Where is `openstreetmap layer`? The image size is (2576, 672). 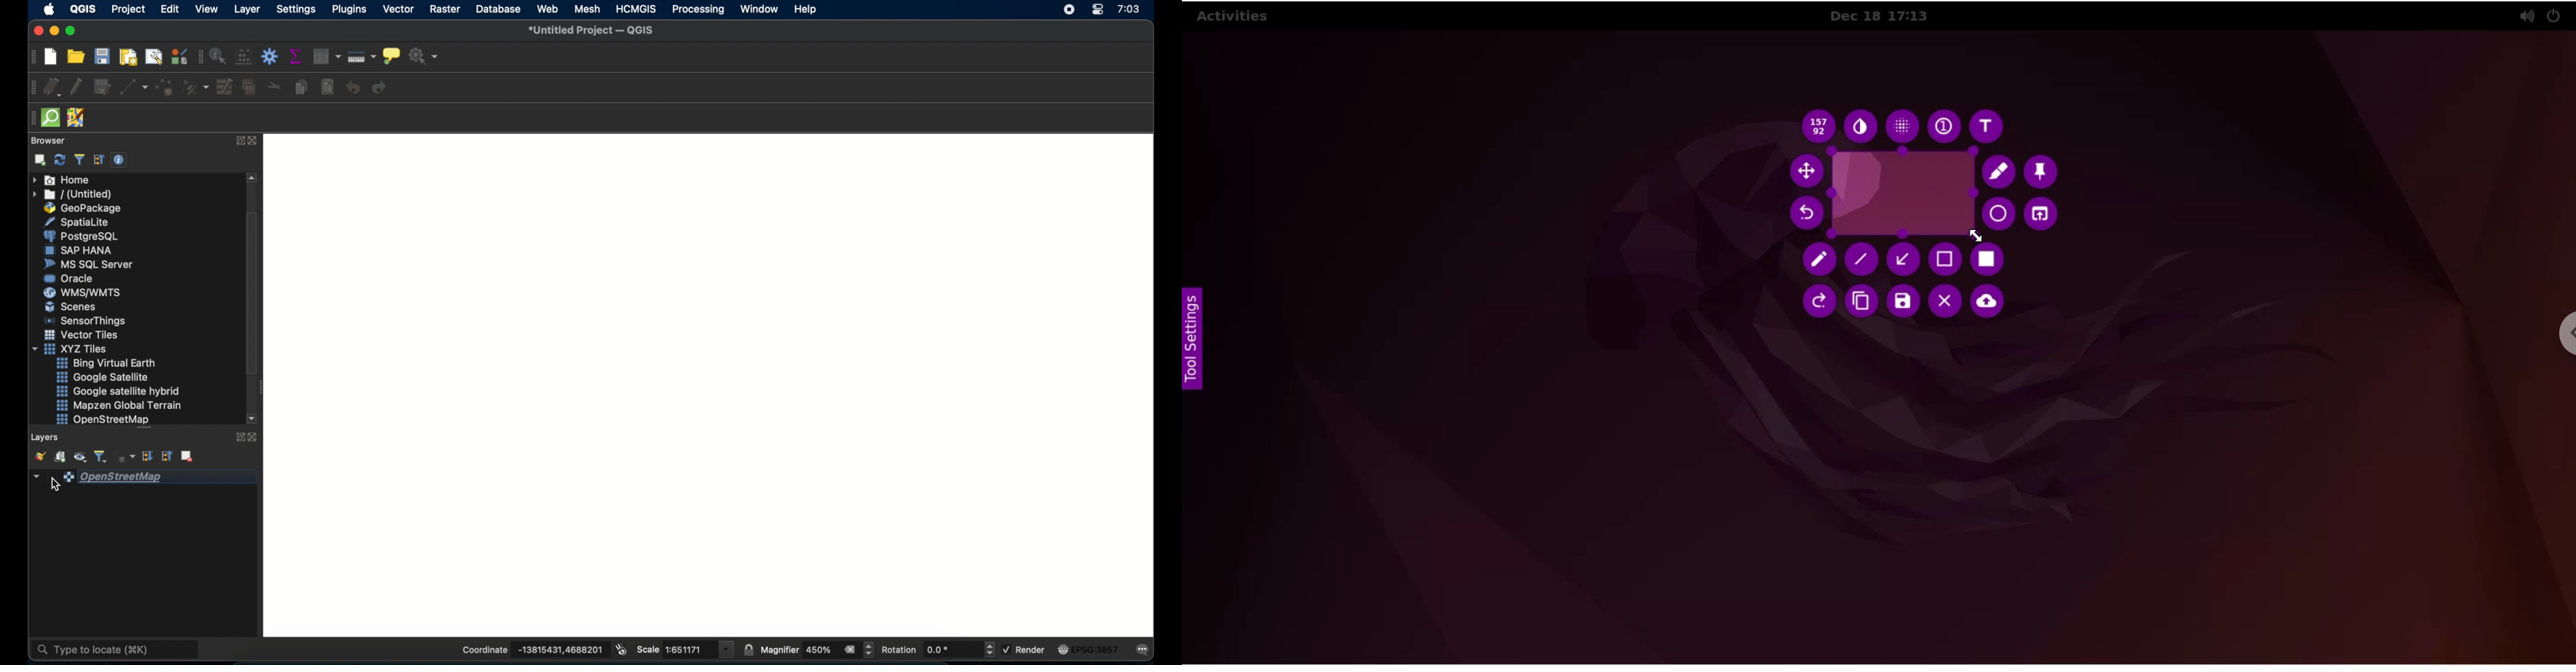 openstreetmap layer is located at coordinates (145, 477).